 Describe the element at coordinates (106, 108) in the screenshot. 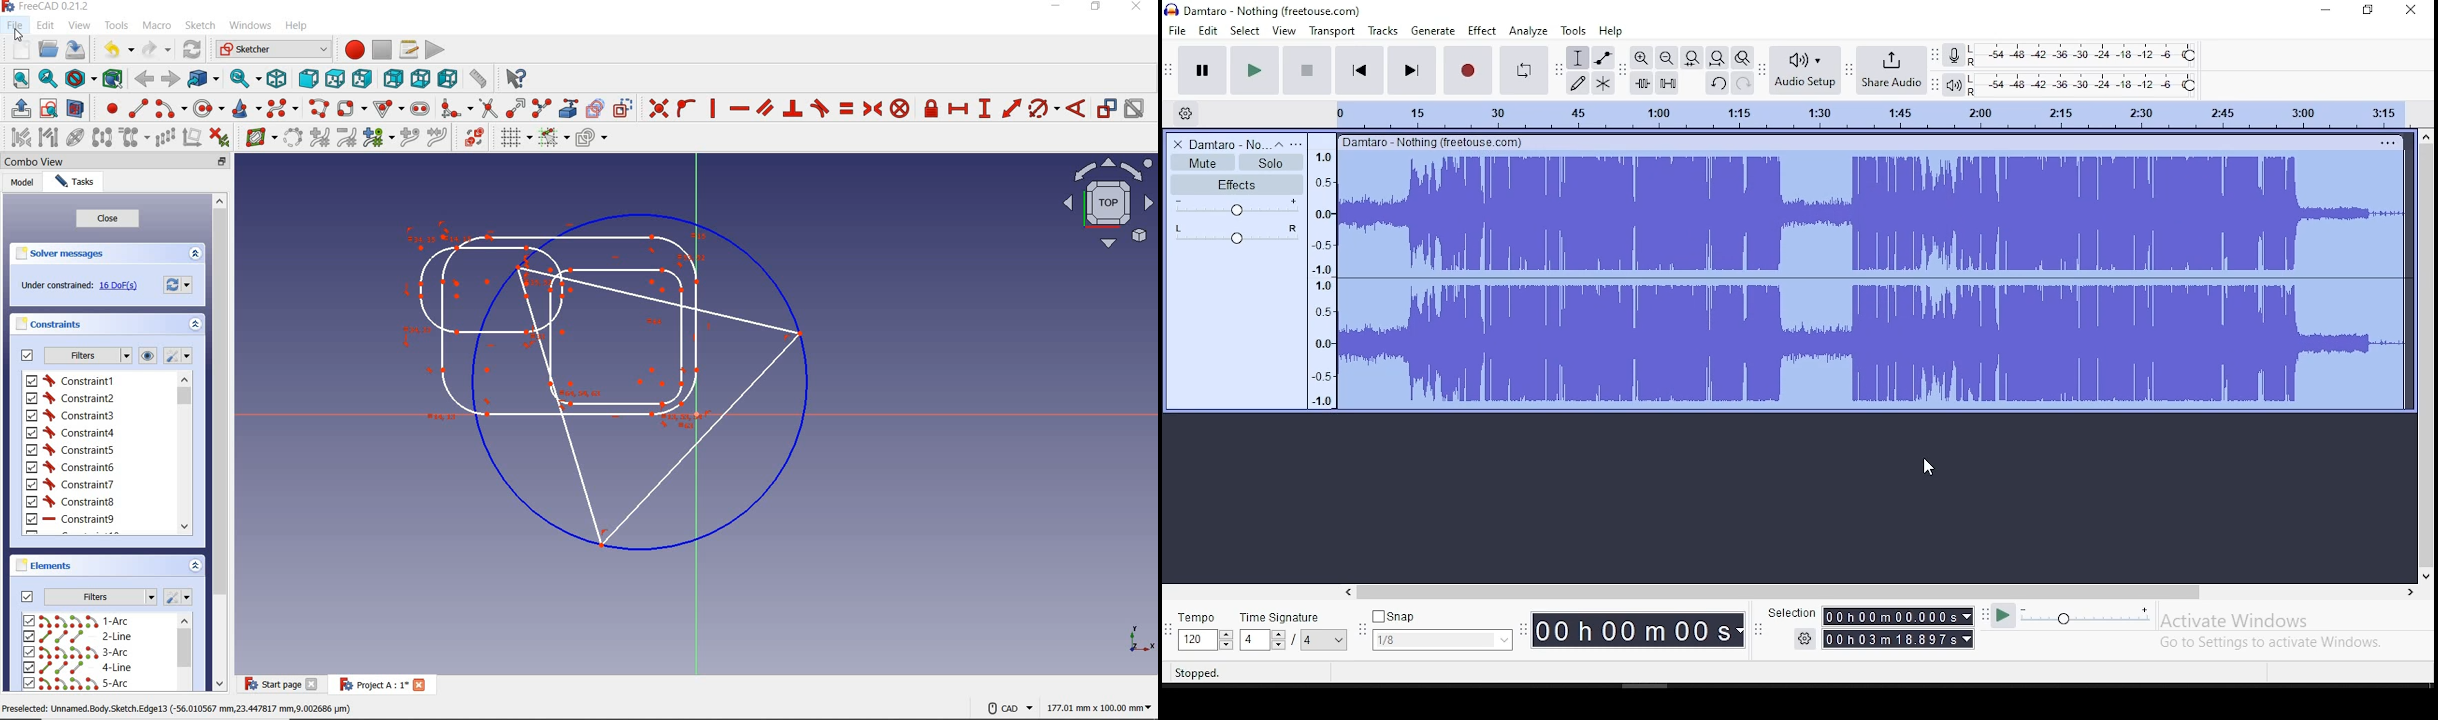

I see `create point` at that location.